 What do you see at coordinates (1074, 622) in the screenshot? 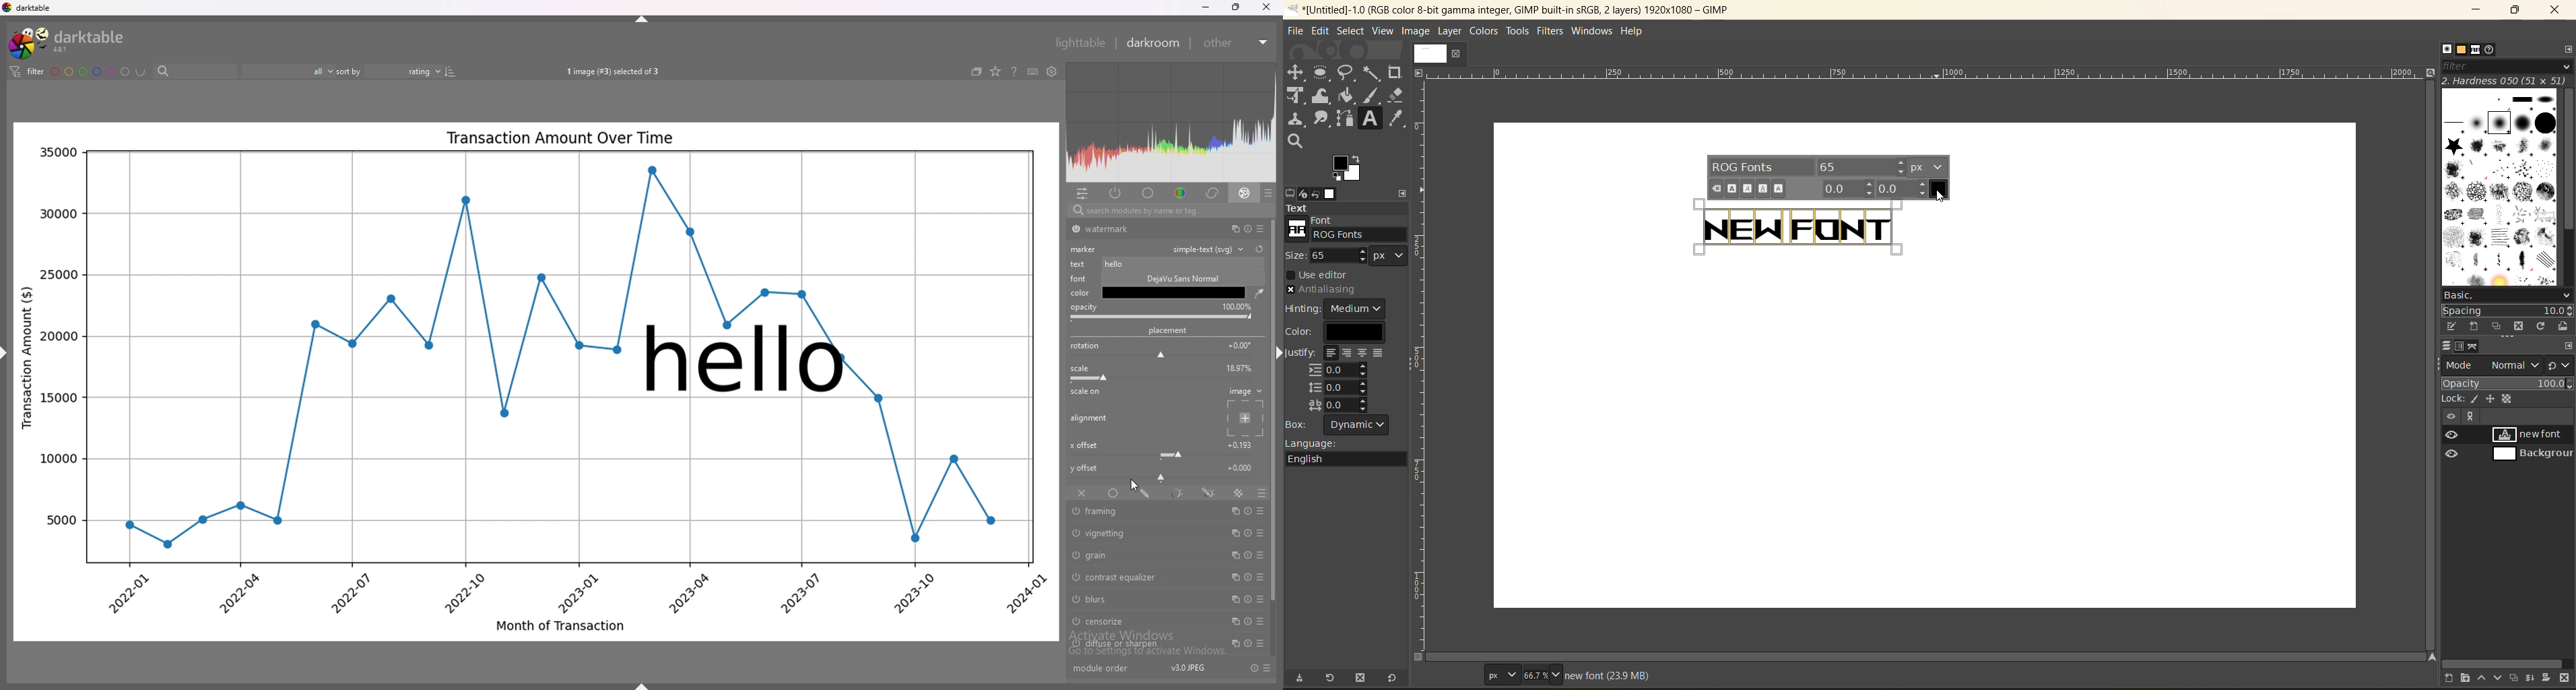
I see `switch off` at bounding box center [1074, 622].